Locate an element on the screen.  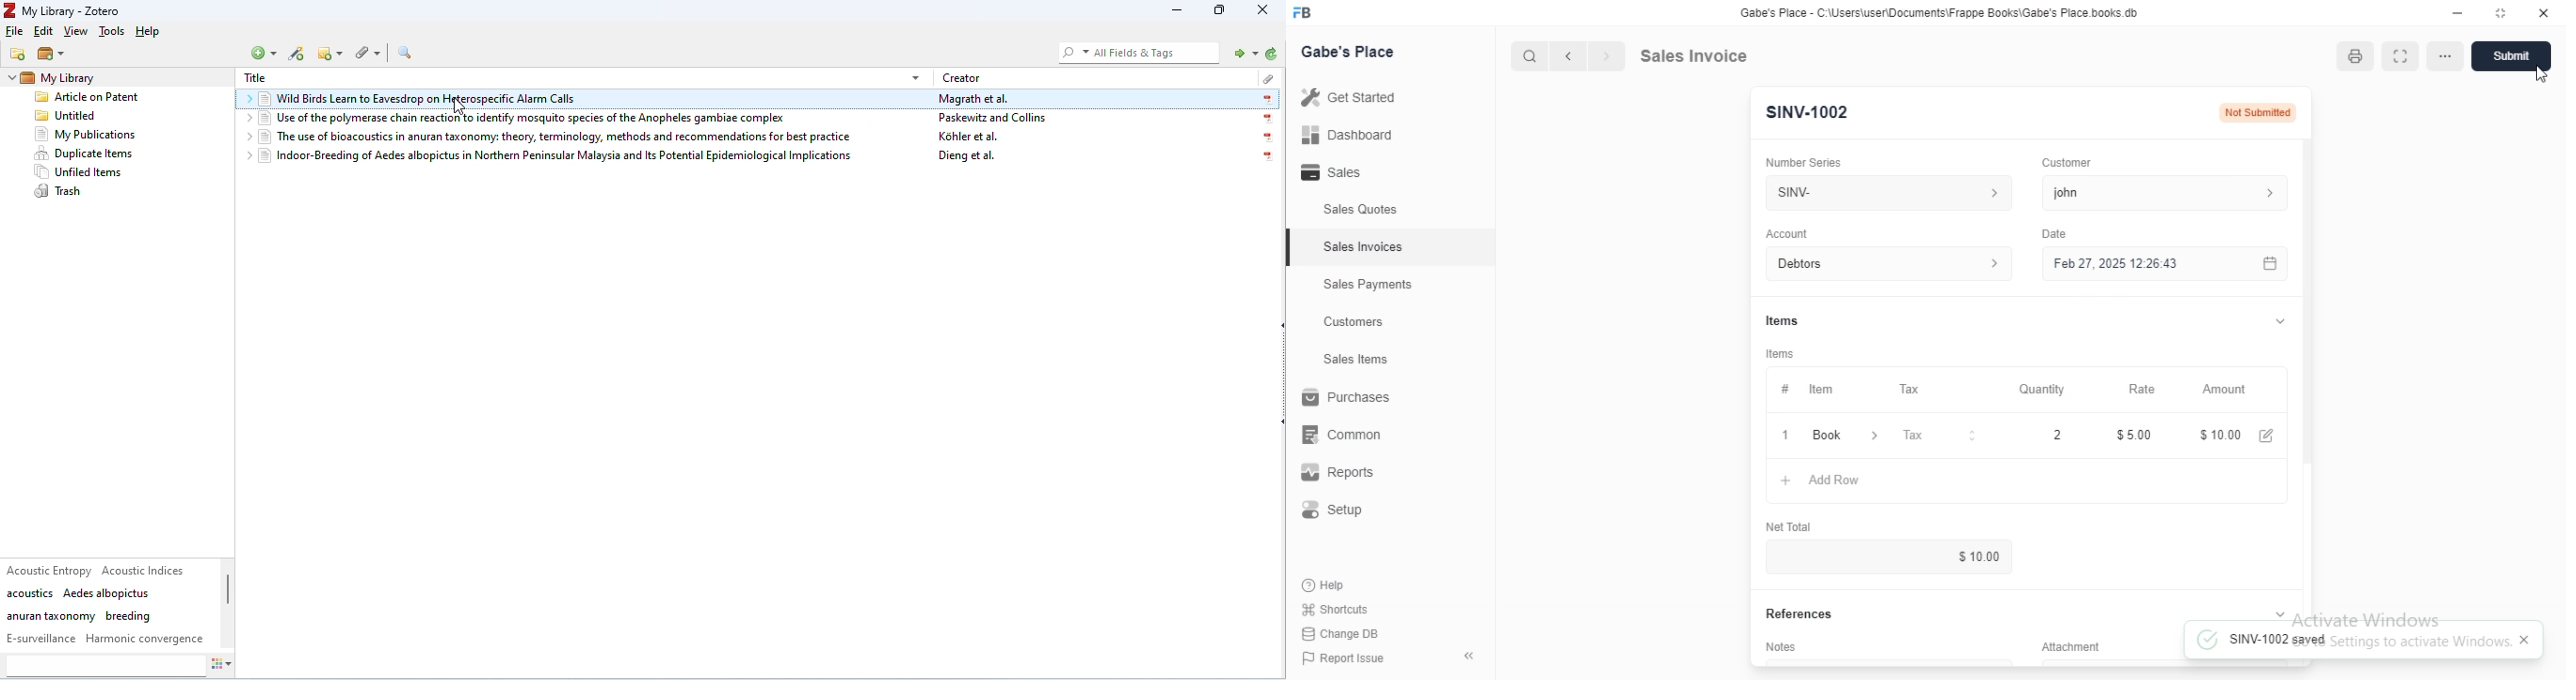
Gabe's Place - C'\Users\userDocuments\Frappe Books\Gabe's Place books db is located at coordinates (1943, 13).